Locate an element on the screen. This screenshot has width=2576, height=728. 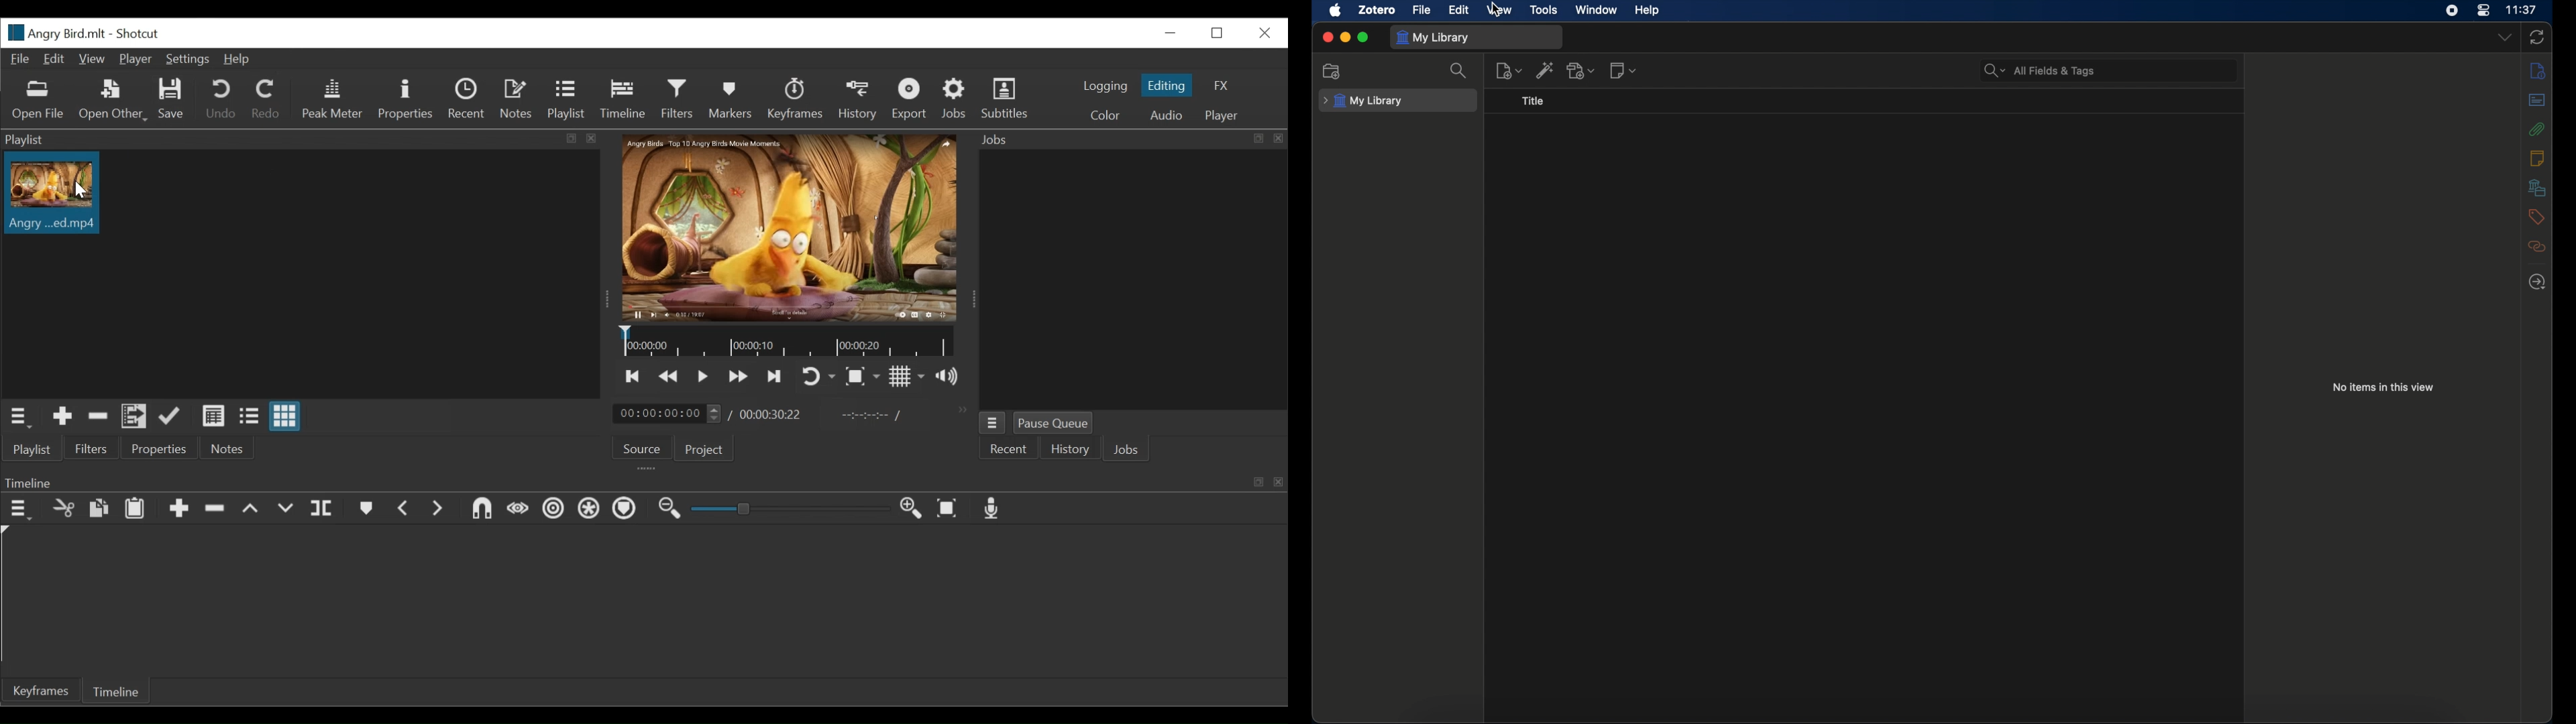
related is located at coordinates (2537, 247).